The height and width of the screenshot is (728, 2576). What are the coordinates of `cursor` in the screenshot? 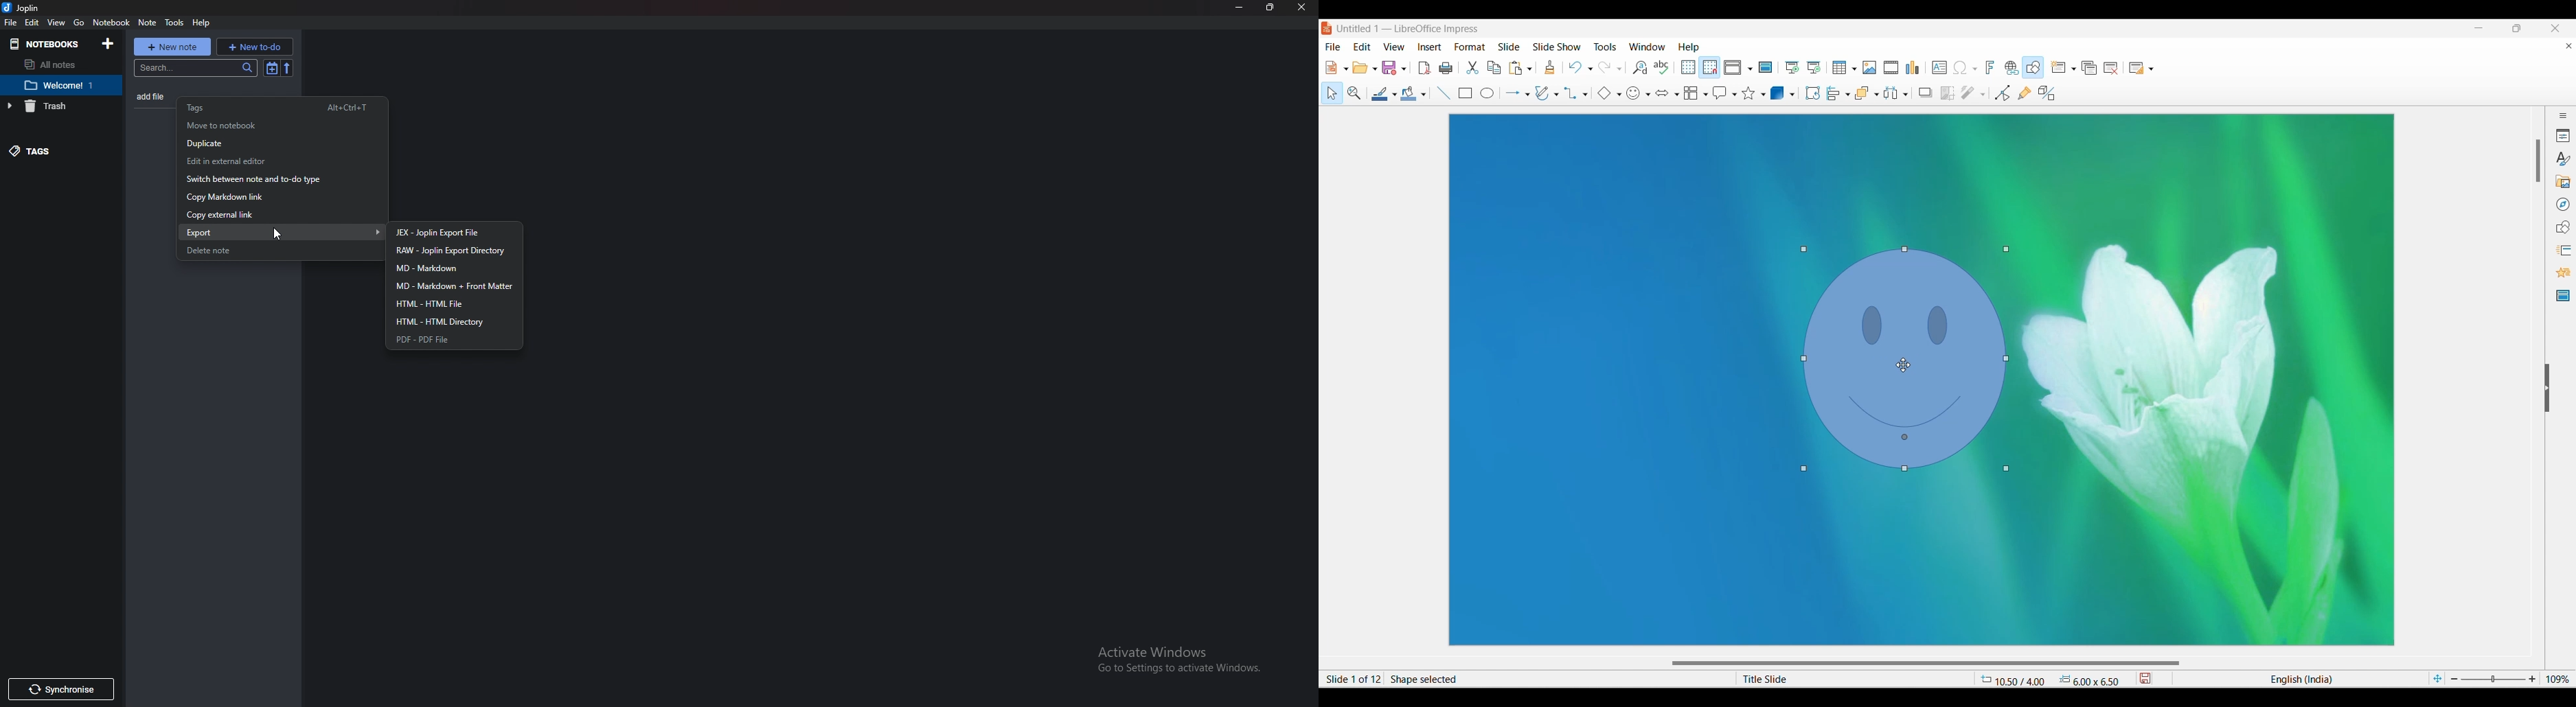 It's located at (276, 235).